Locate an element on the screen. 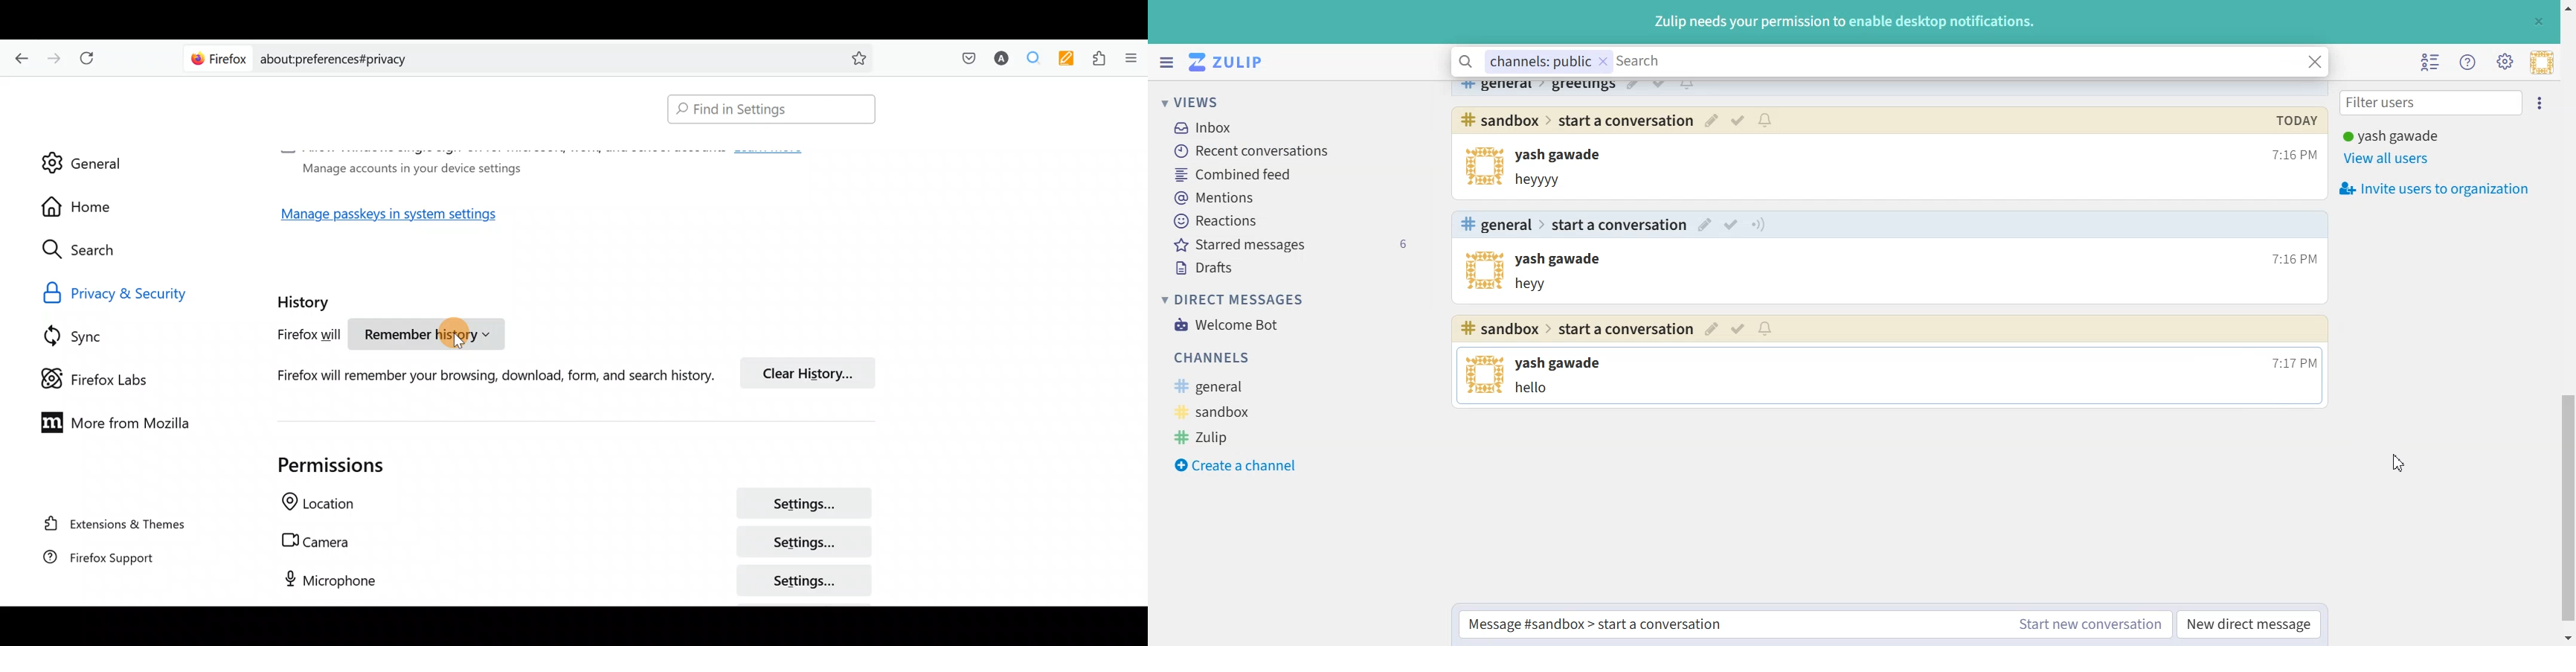  Drafts is located at coordinates (1295, 266).